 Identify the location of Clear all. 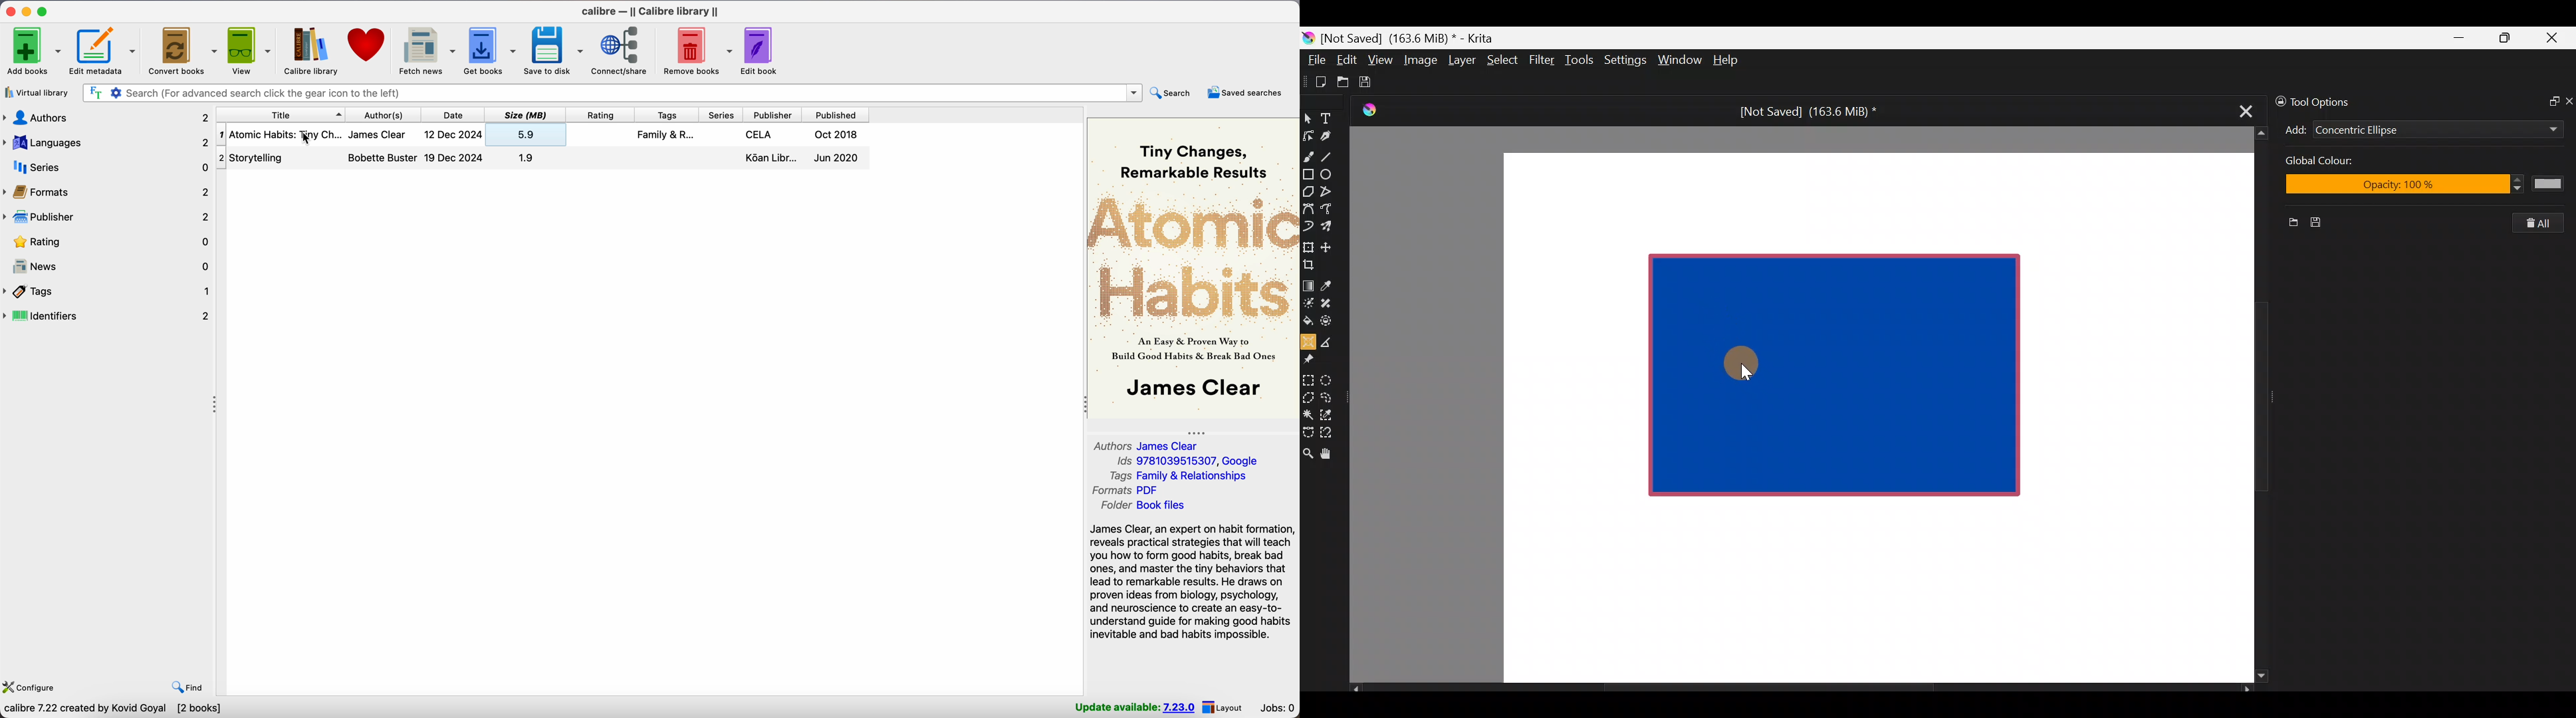
(2544, 223).